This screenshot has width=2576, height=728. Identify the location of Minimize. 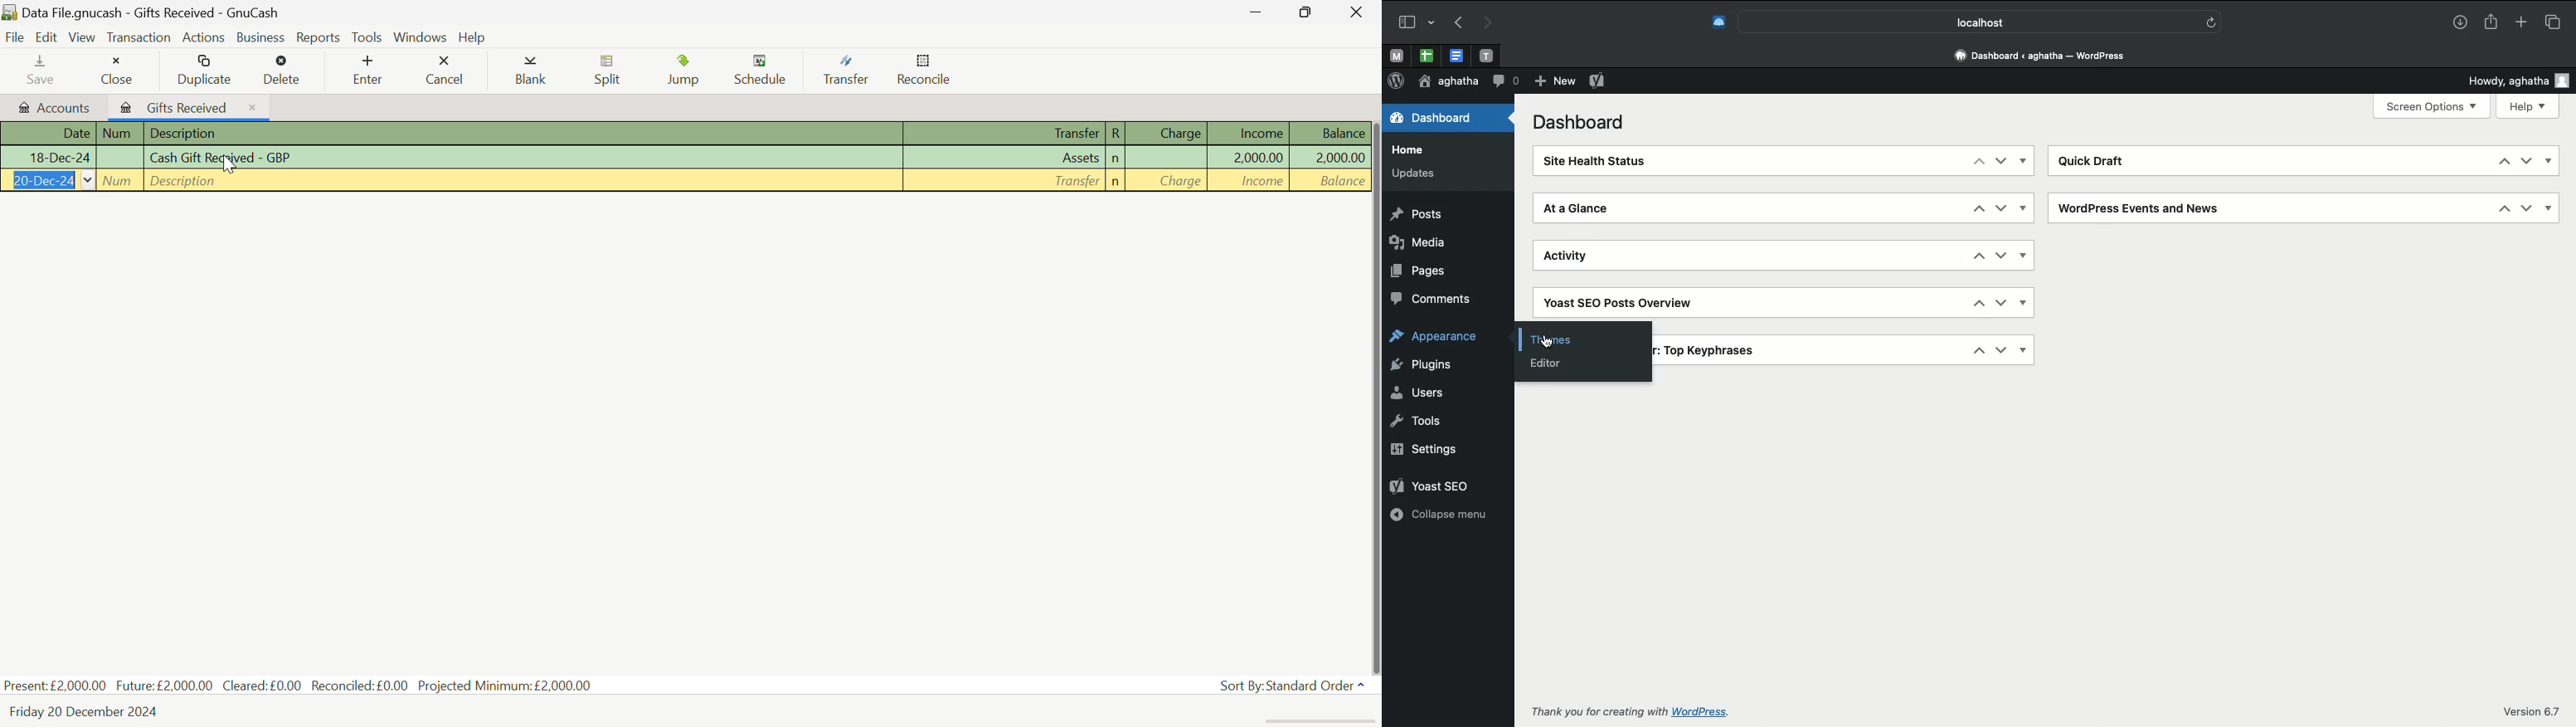
(1311, 12).